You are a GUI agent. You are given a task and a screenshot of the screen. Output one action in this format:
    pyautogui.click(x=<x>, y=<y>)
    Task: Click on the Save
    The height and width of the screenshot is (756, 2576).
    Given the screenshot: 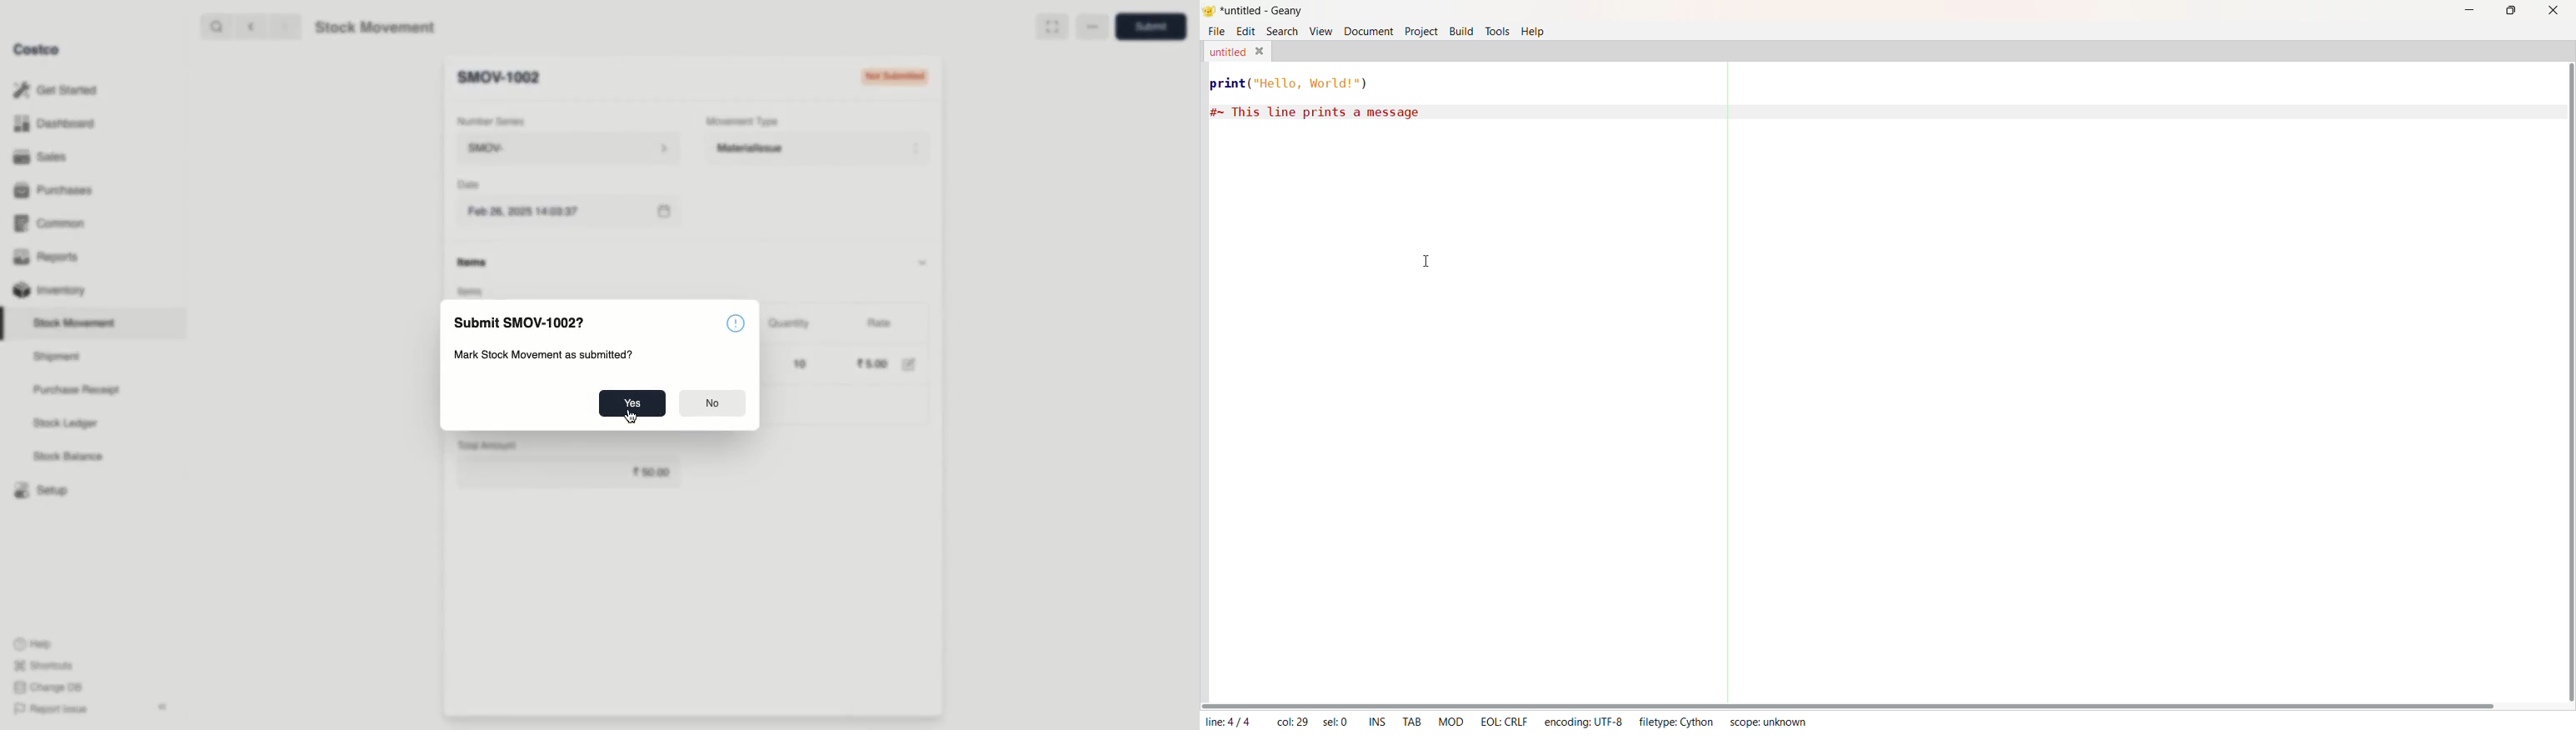 What is the action you would take?
    pyautogui.click(x=1151, y=27)
    